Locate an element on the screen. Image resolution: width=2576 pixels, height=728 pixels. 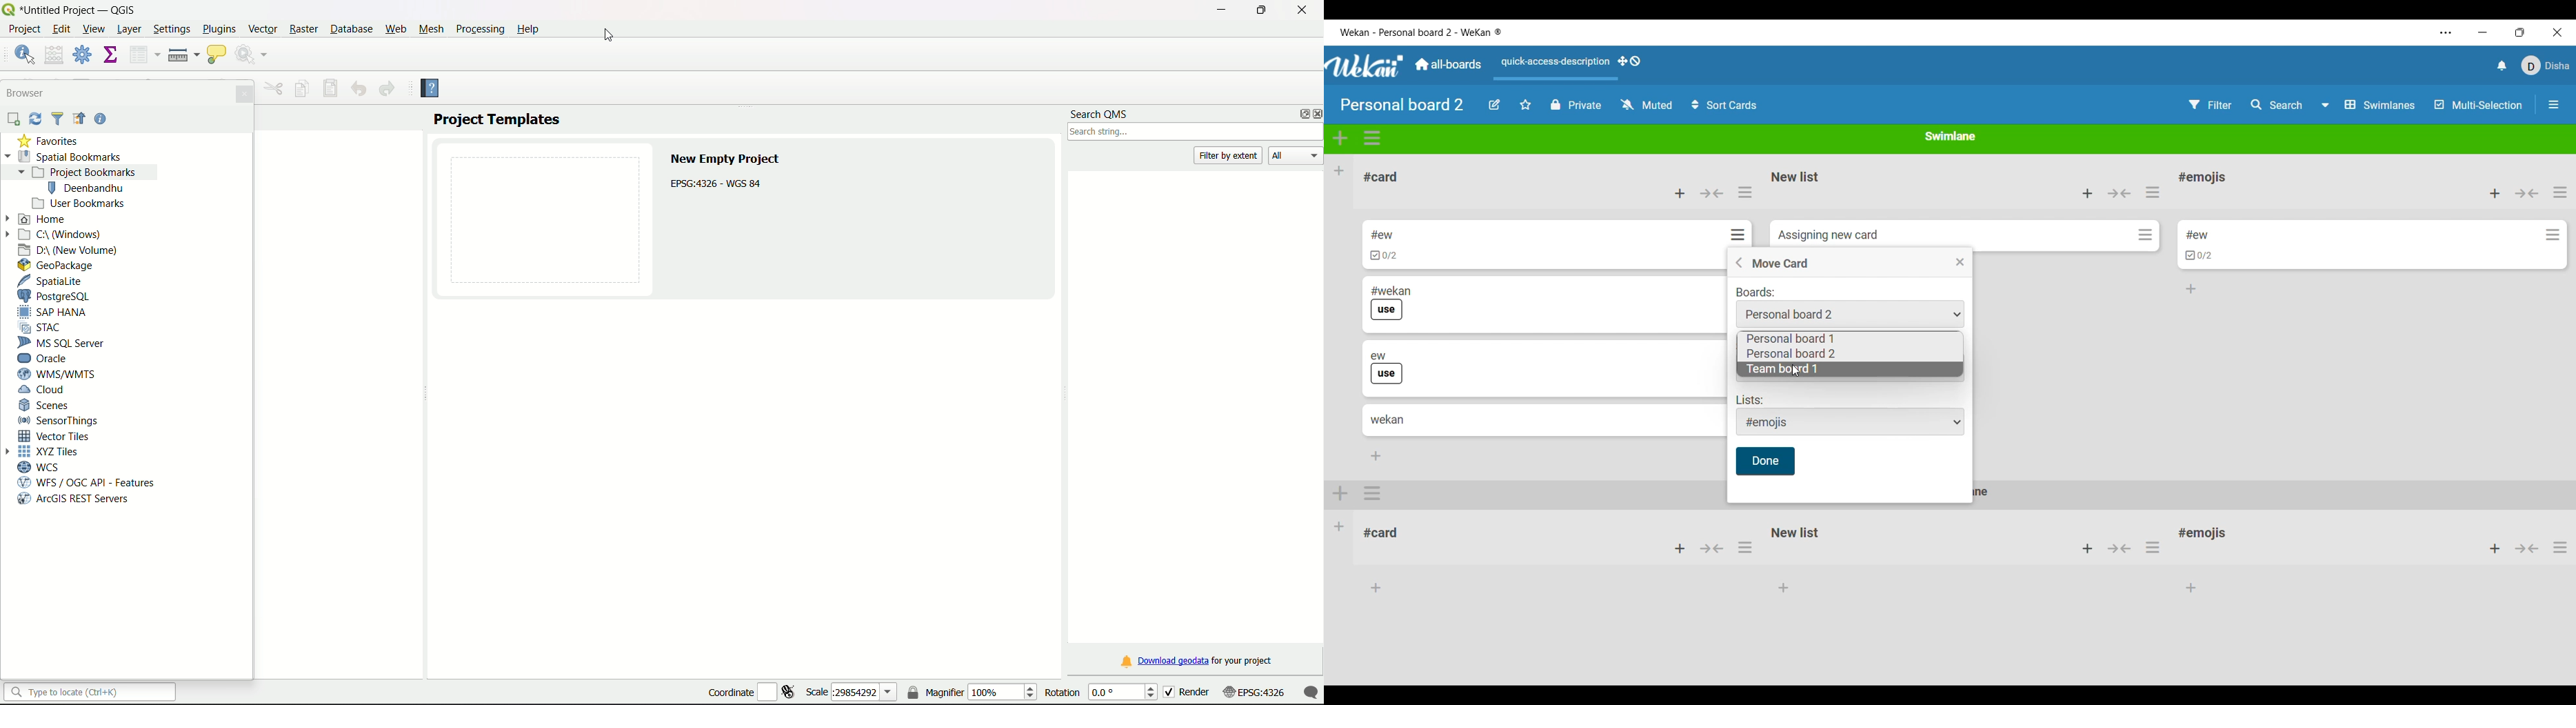
View is located at coordinates (96, 31).